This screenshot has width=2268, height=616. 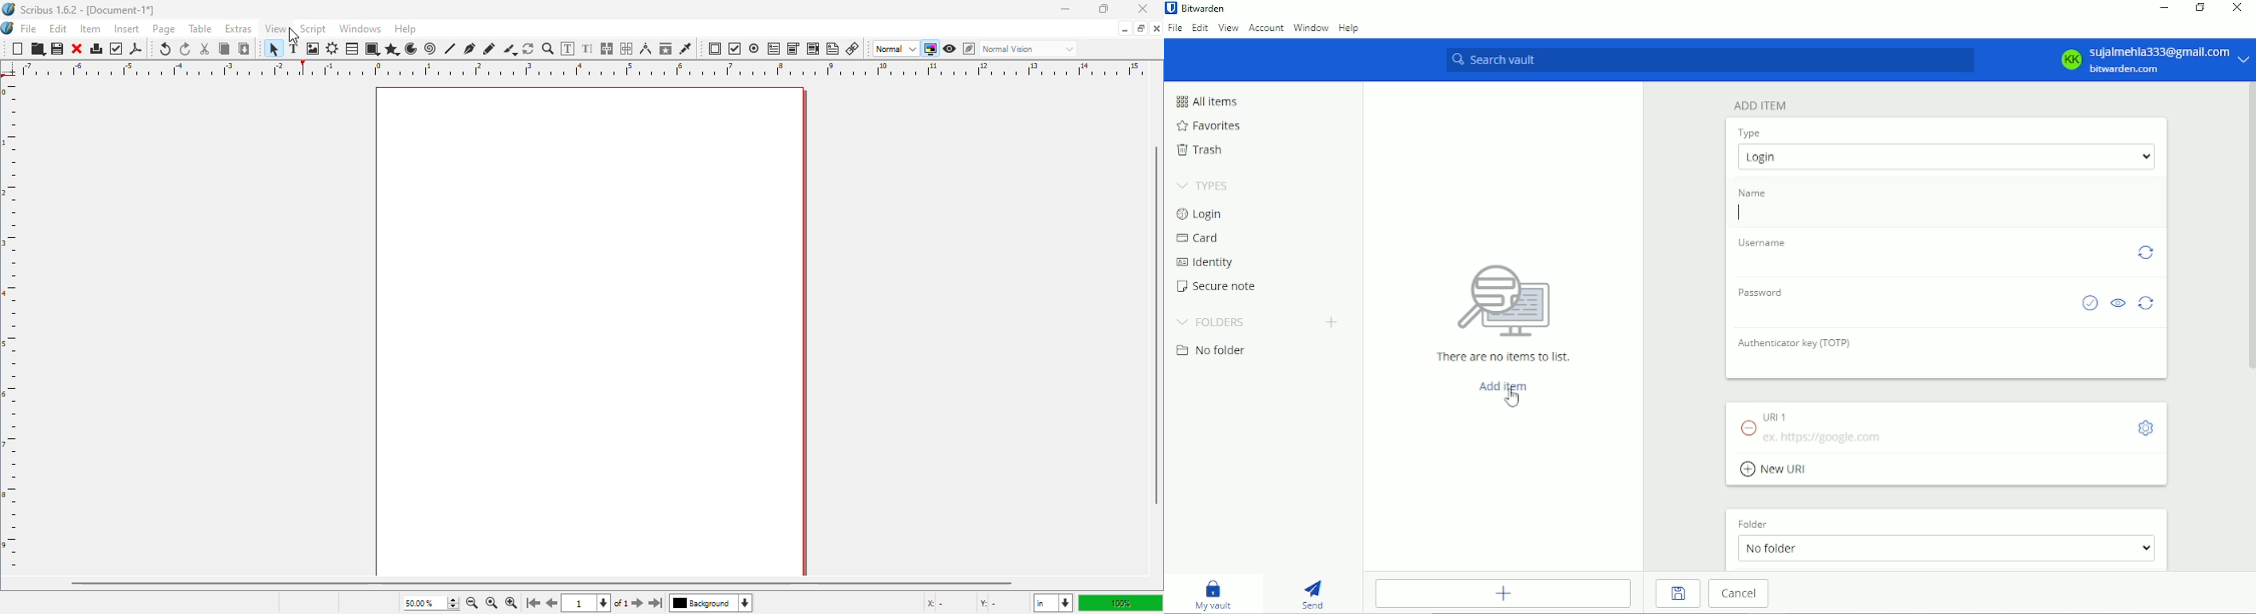 I want to click on in, so click(x=1052, y=604).